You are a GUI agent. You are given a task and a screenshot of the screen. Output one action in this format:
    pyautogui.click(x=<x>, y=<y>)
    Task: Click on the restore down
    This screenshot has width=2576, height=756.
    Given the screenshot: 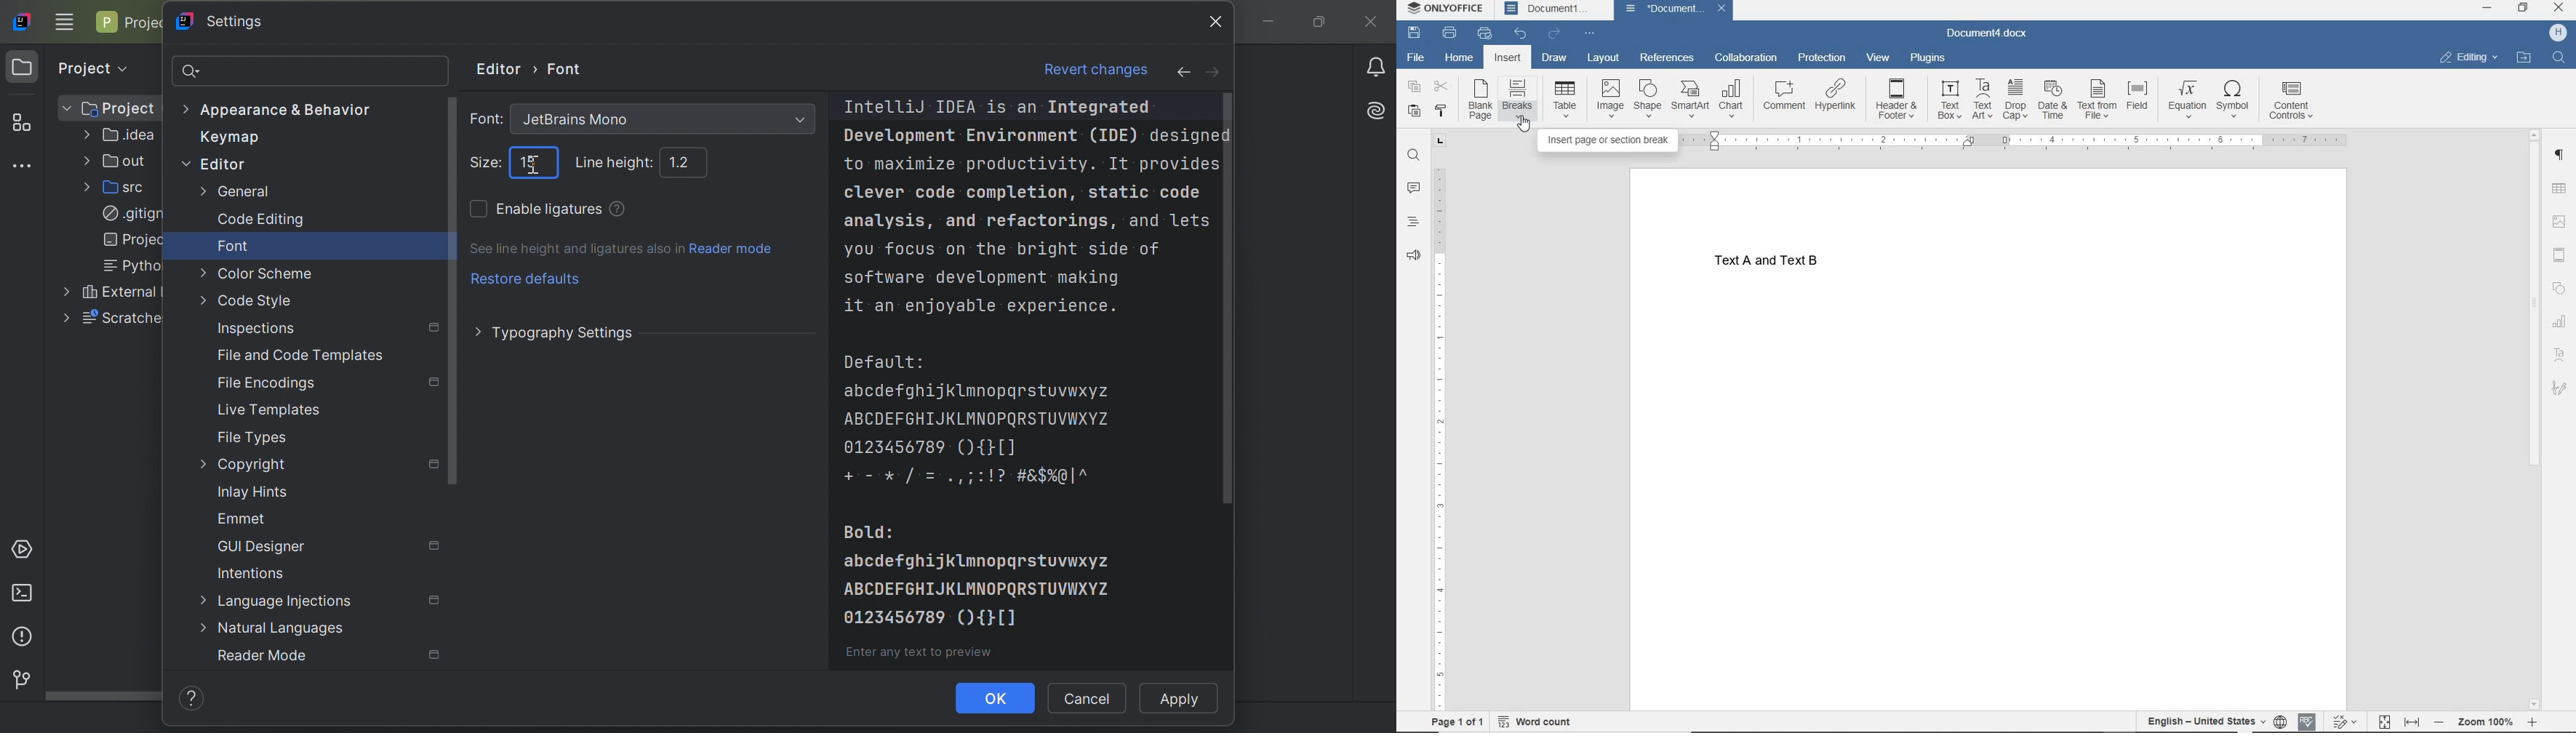 What is the action you would take?
    pyautogui.click(x=2523, y=8)
    